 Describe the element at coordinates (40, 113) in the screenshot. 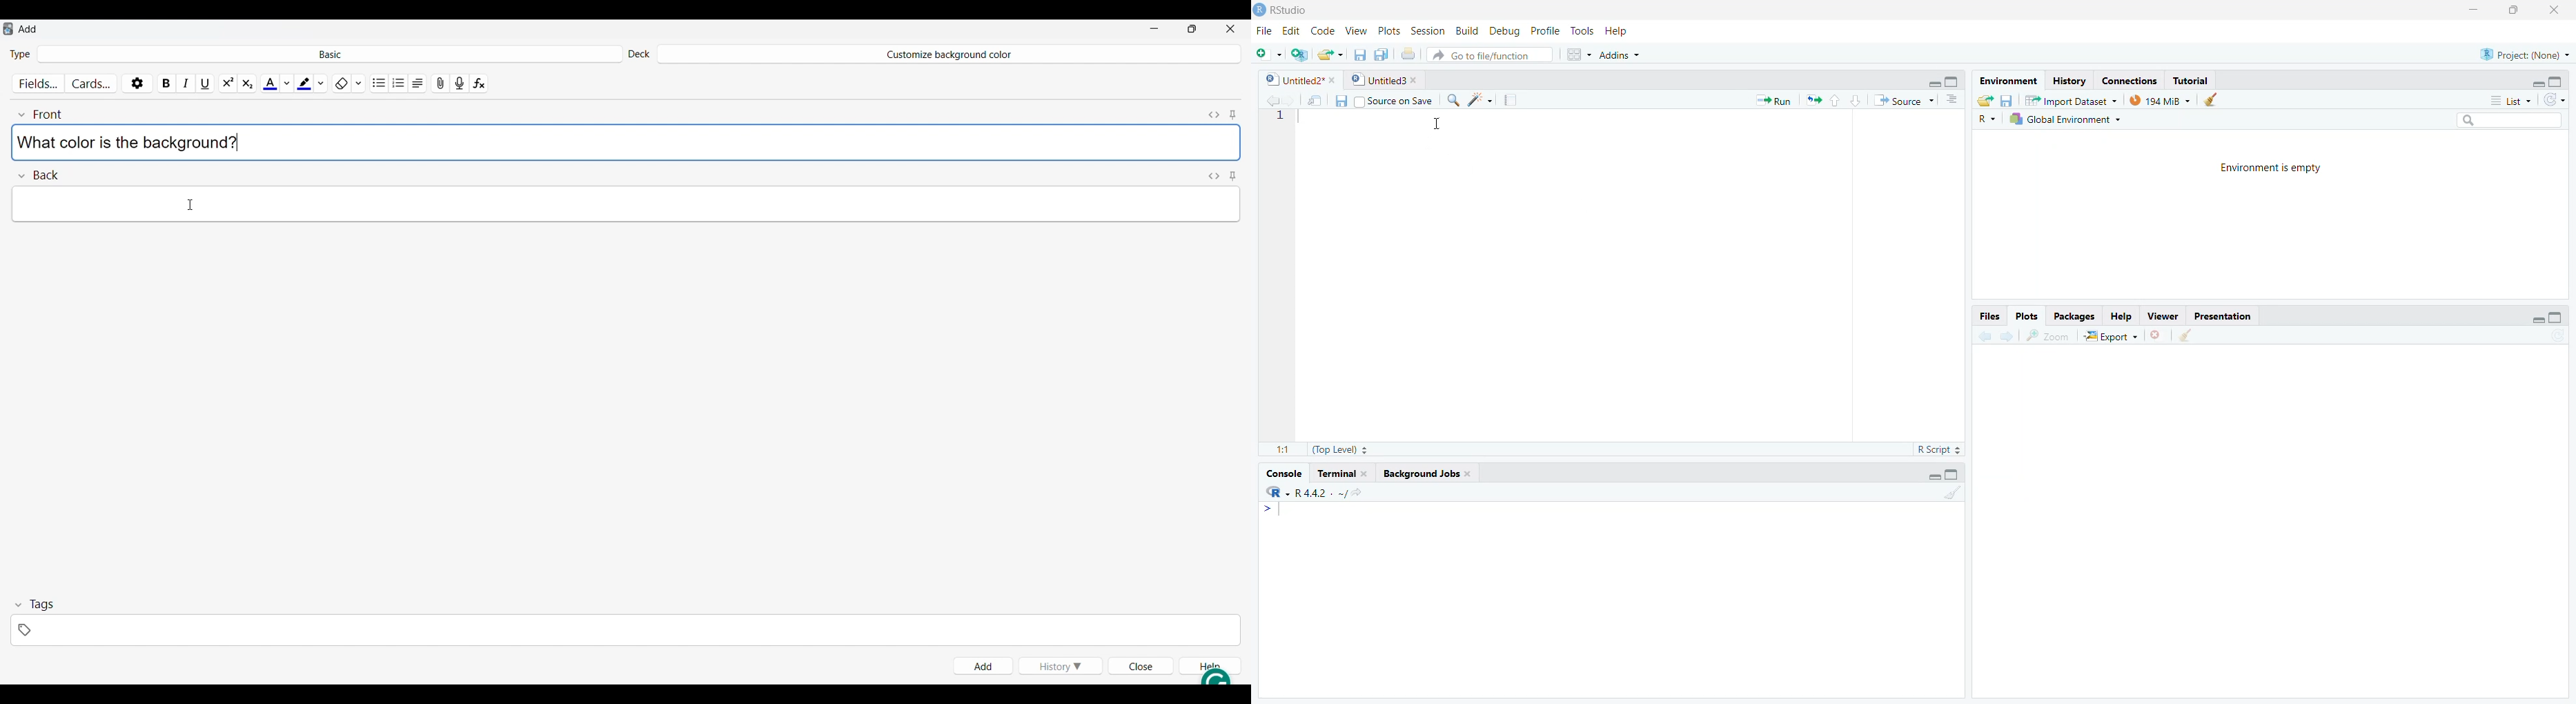

I see `Collapse font field` at that location.